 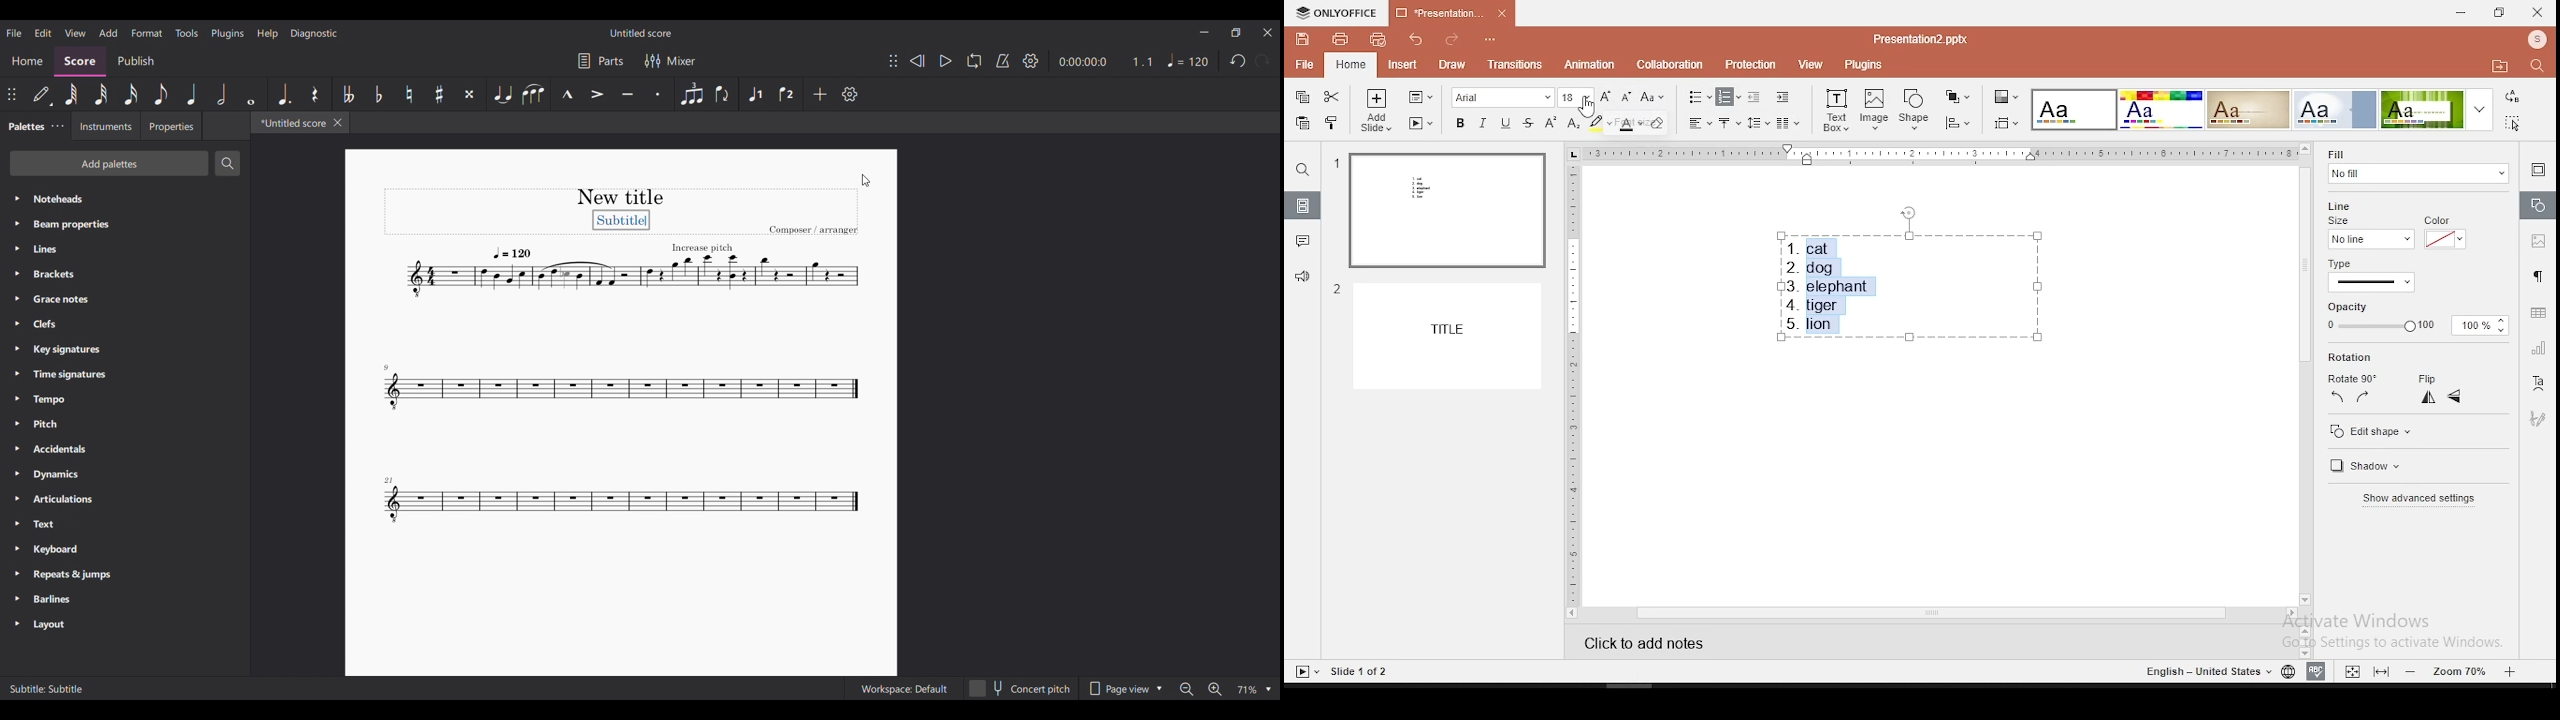 I want to click on Zoom out, so click(x=1186, y=689).